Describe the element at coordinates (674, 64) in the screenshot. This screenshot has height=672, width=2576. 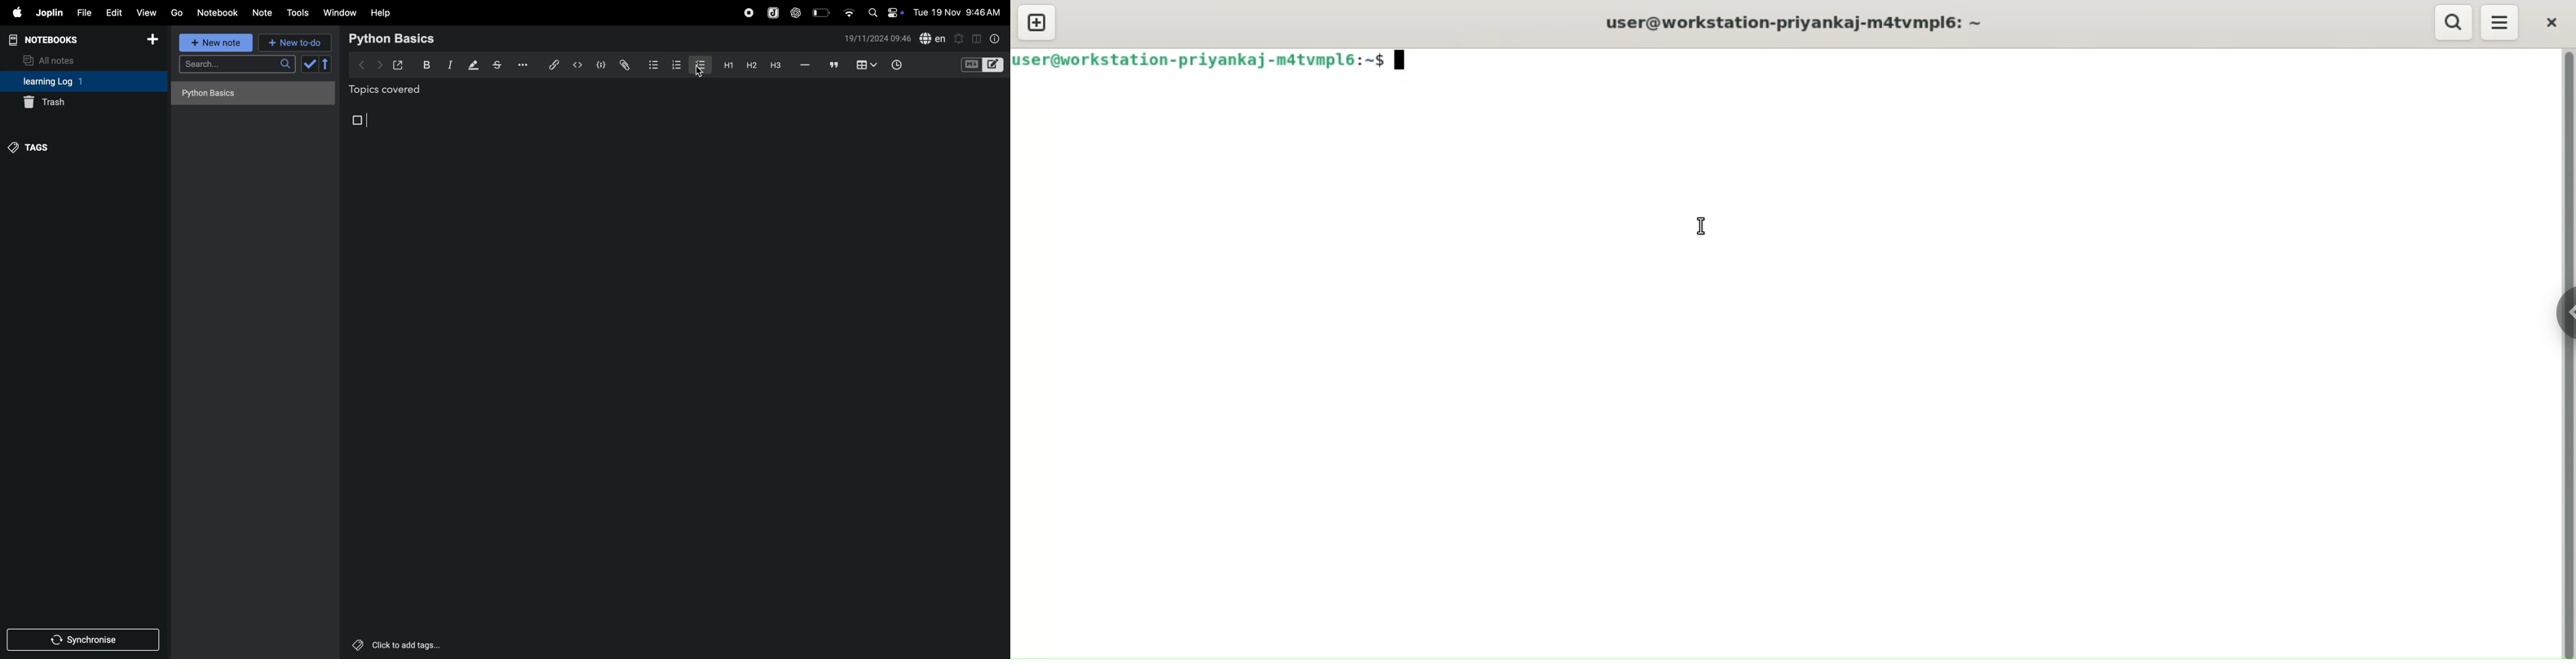
I see `numbered list` at that location.